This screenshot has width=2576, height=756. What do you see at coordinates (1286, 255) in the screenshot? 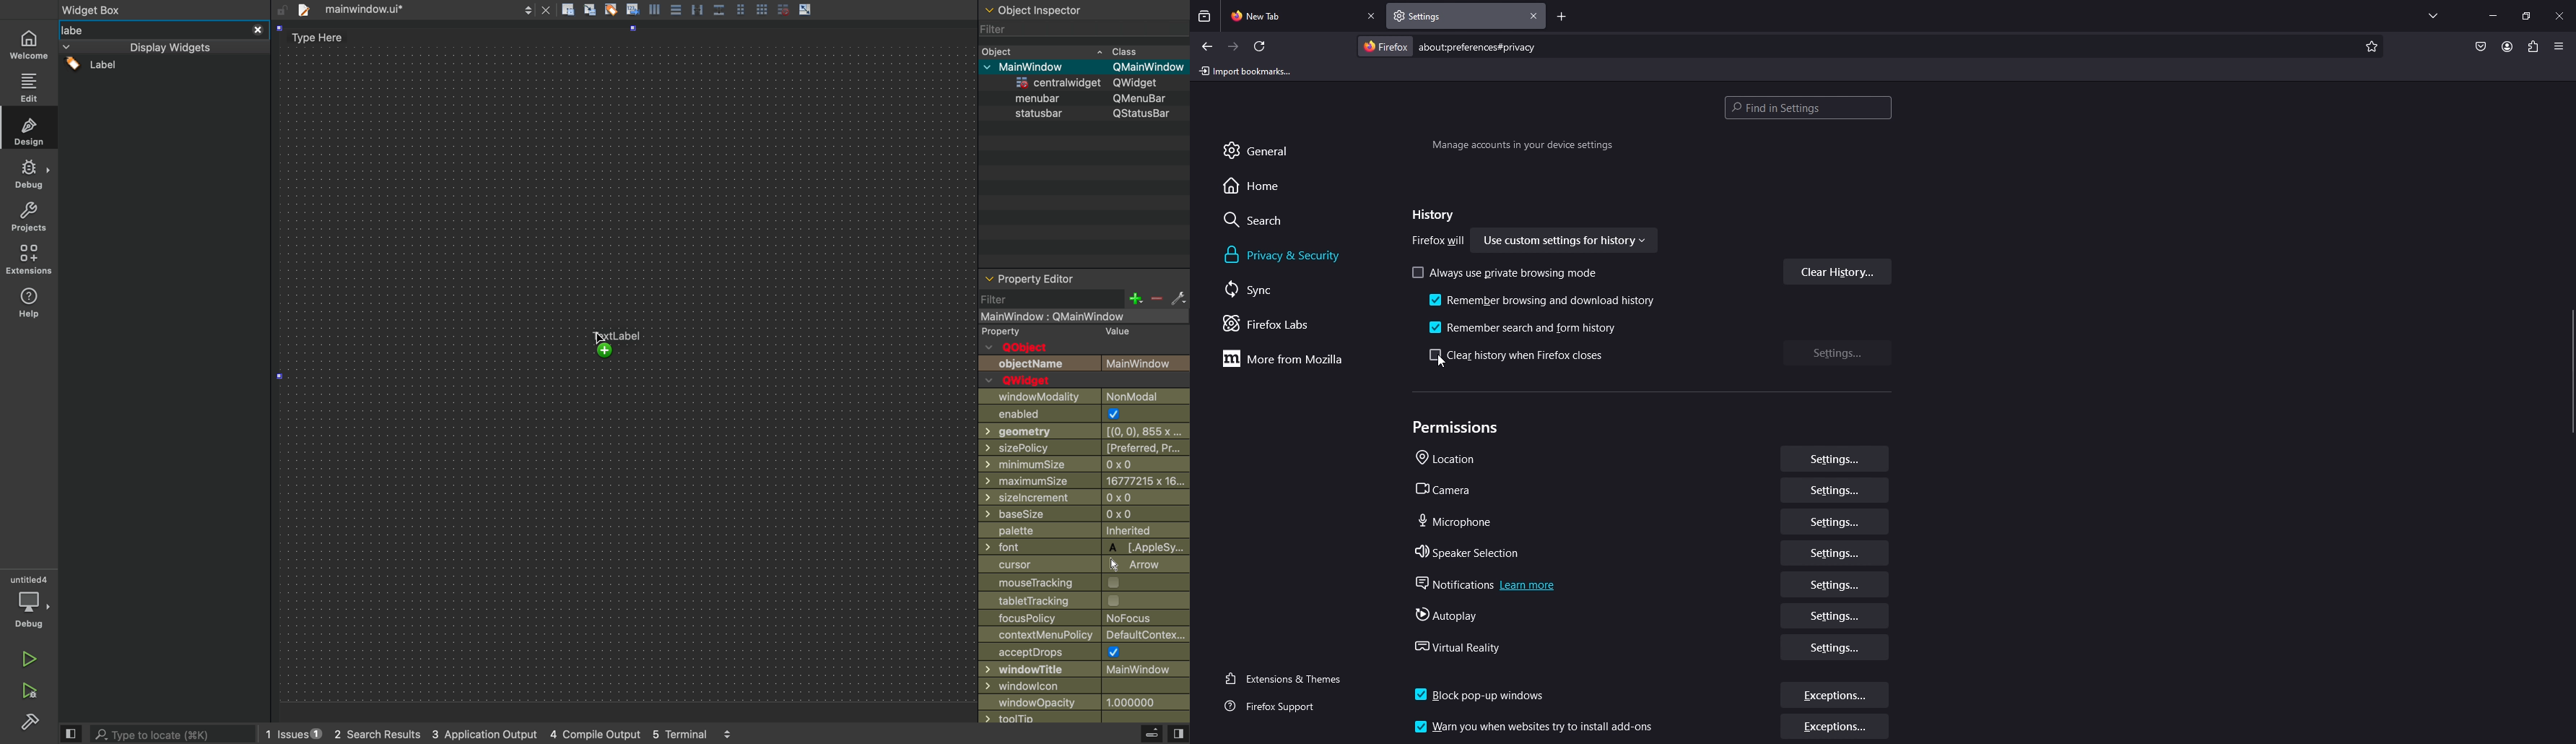
I see `privacy and security` at bounding box center [1286, 255].